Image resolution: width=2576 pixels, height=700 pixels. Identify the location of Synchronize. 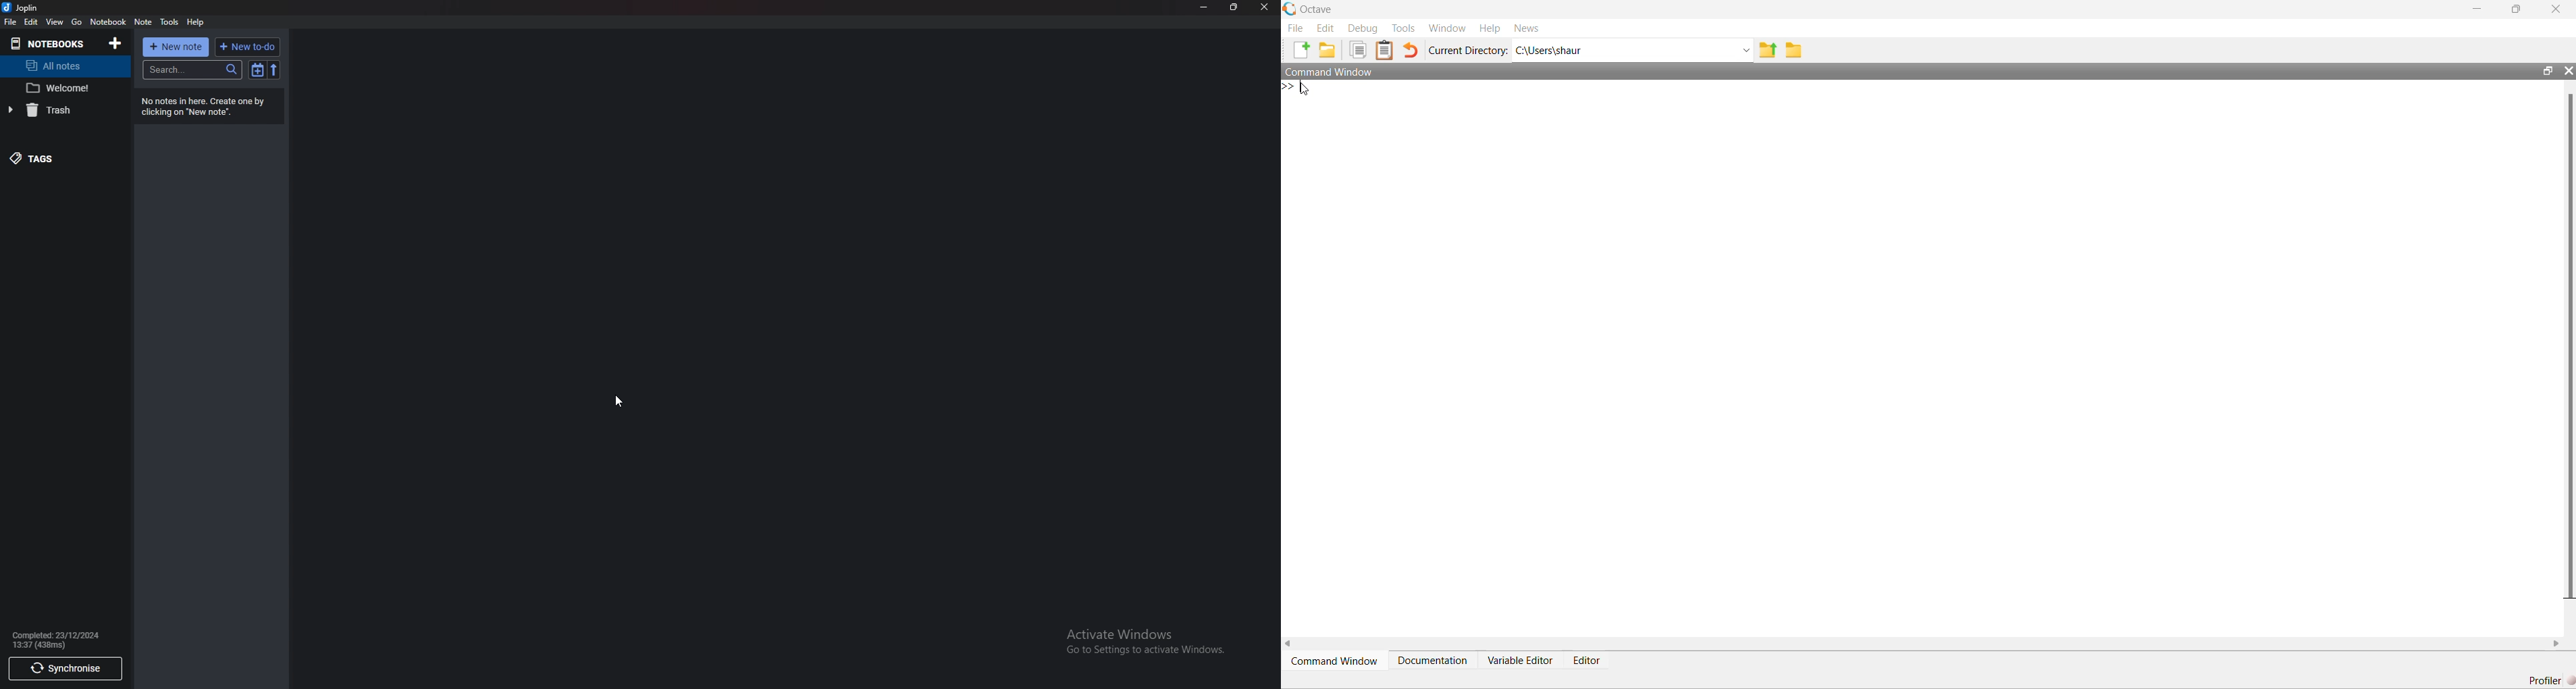
(67, 668).